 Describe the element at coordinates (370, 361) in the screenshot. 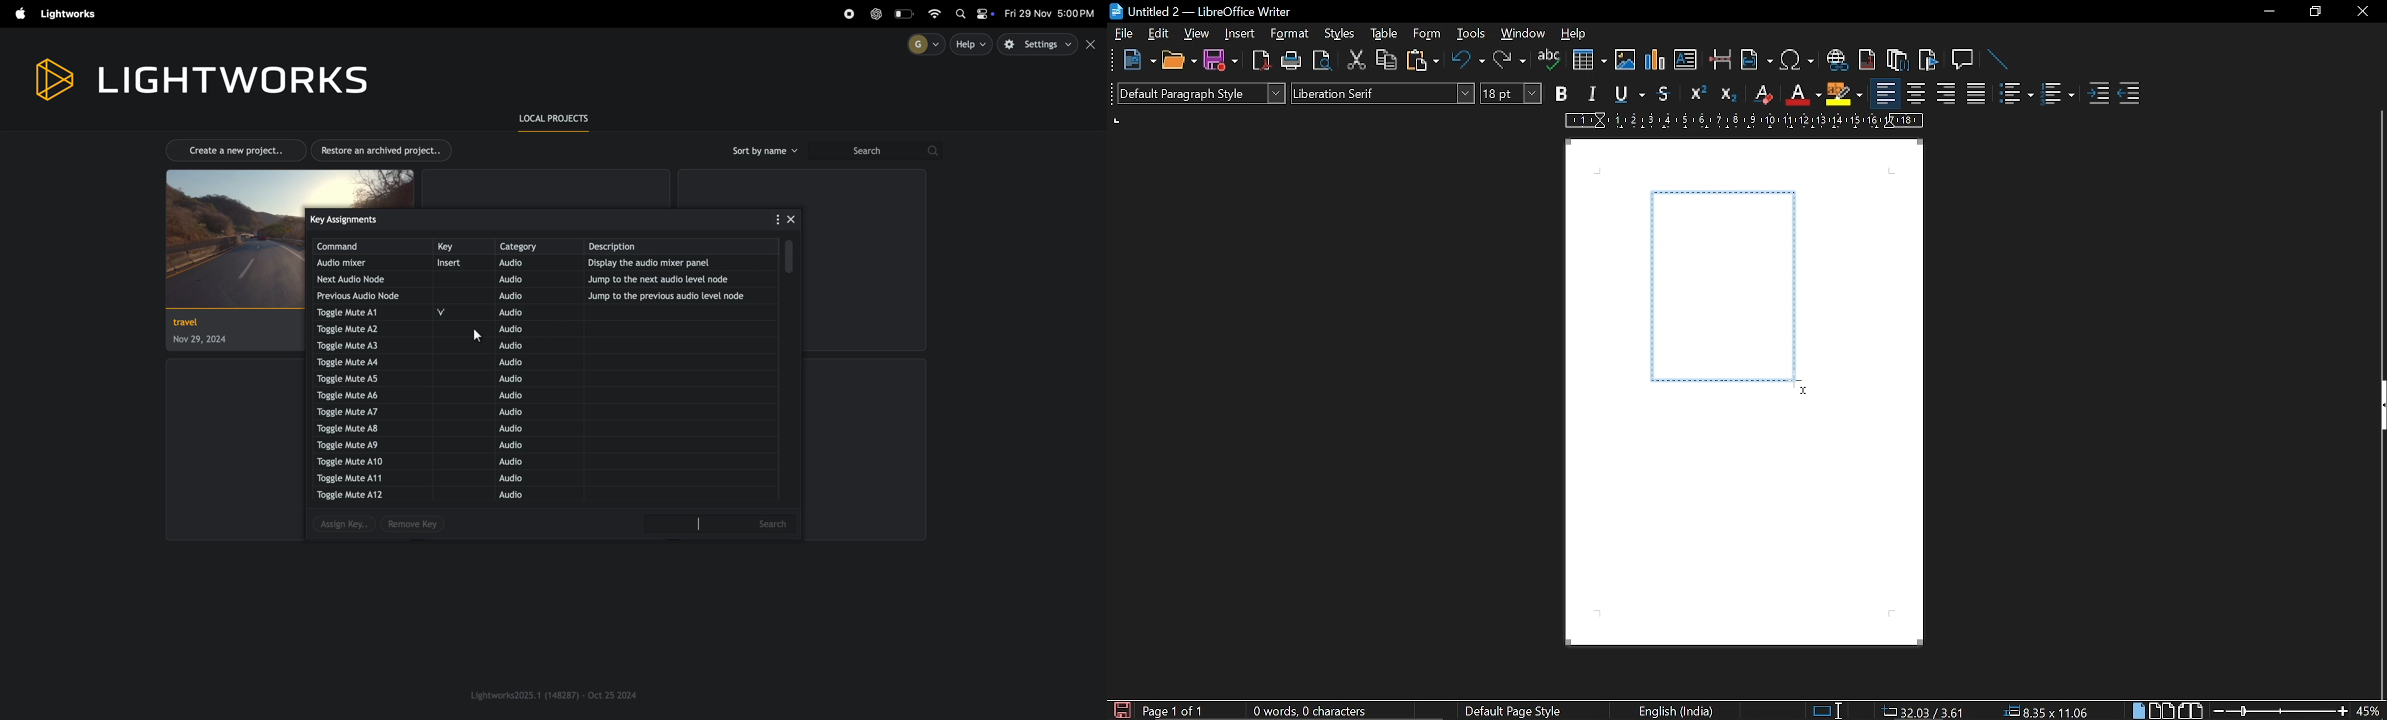

I see `toggle mute A4` at that location.